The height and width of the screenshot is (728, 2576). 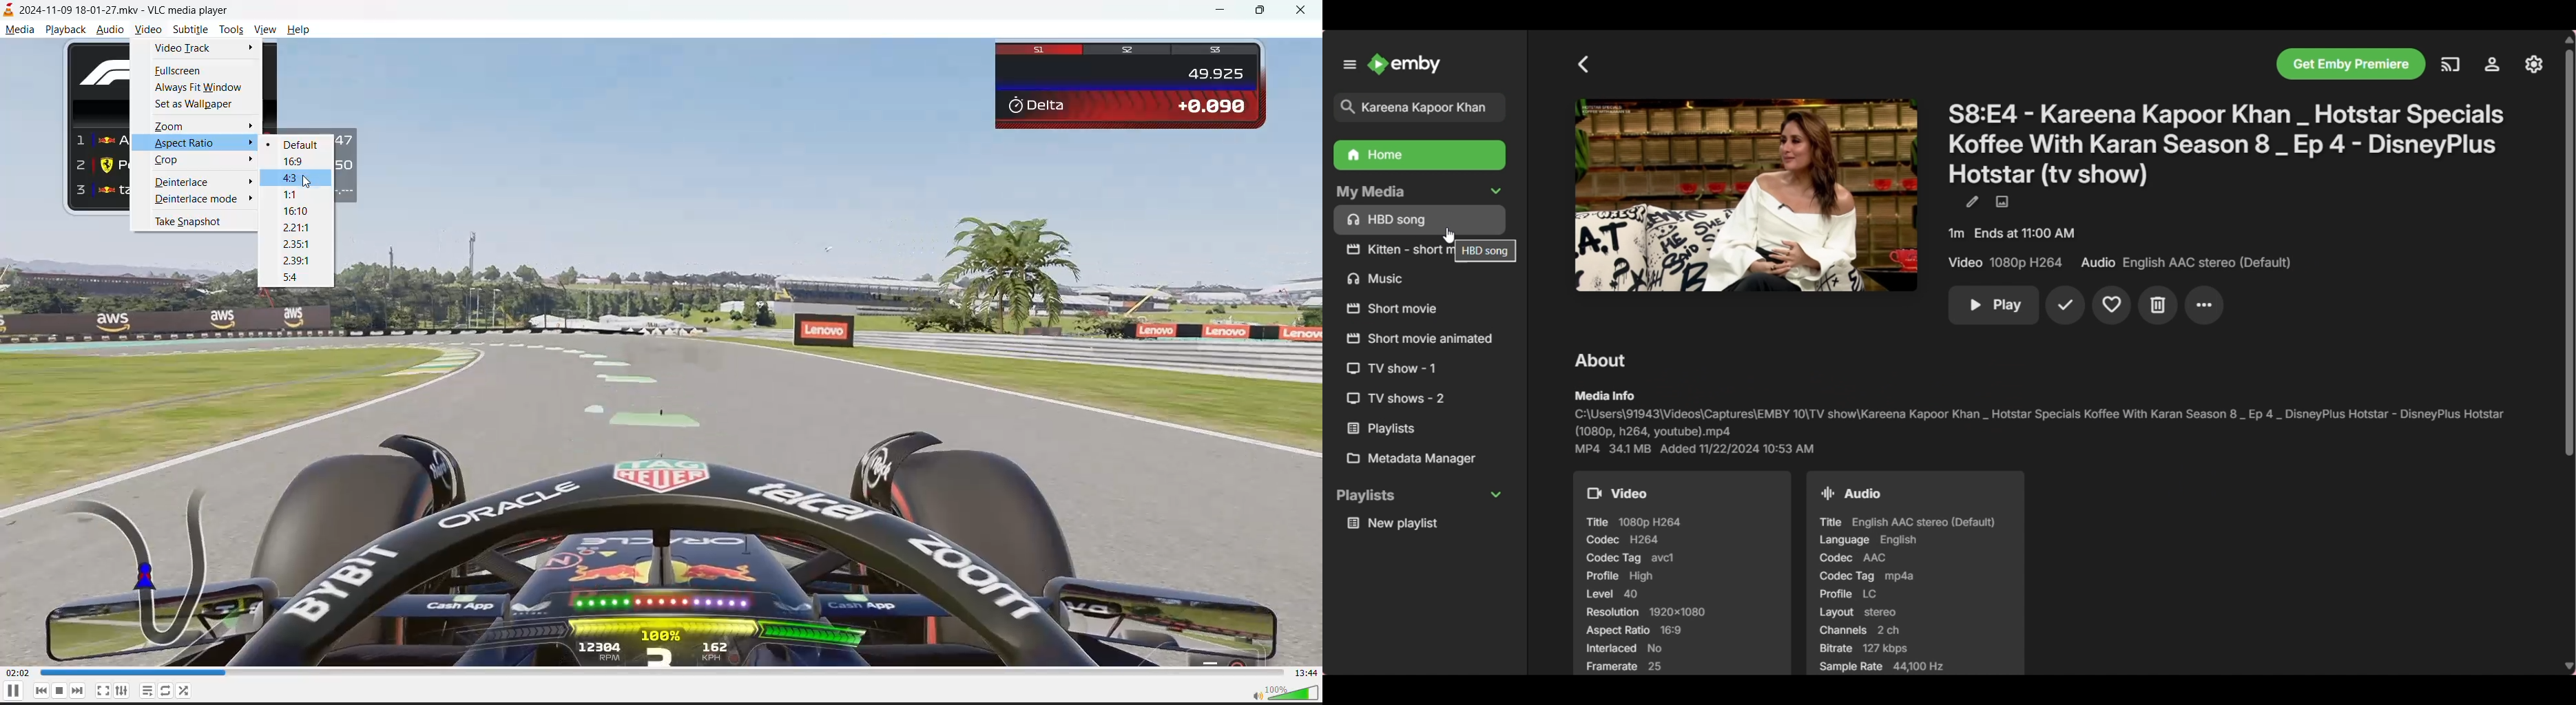 What do you see at coordinates (297, 245) in the screenshot?
I see `2.35:1` at bounding box center [297, 245].